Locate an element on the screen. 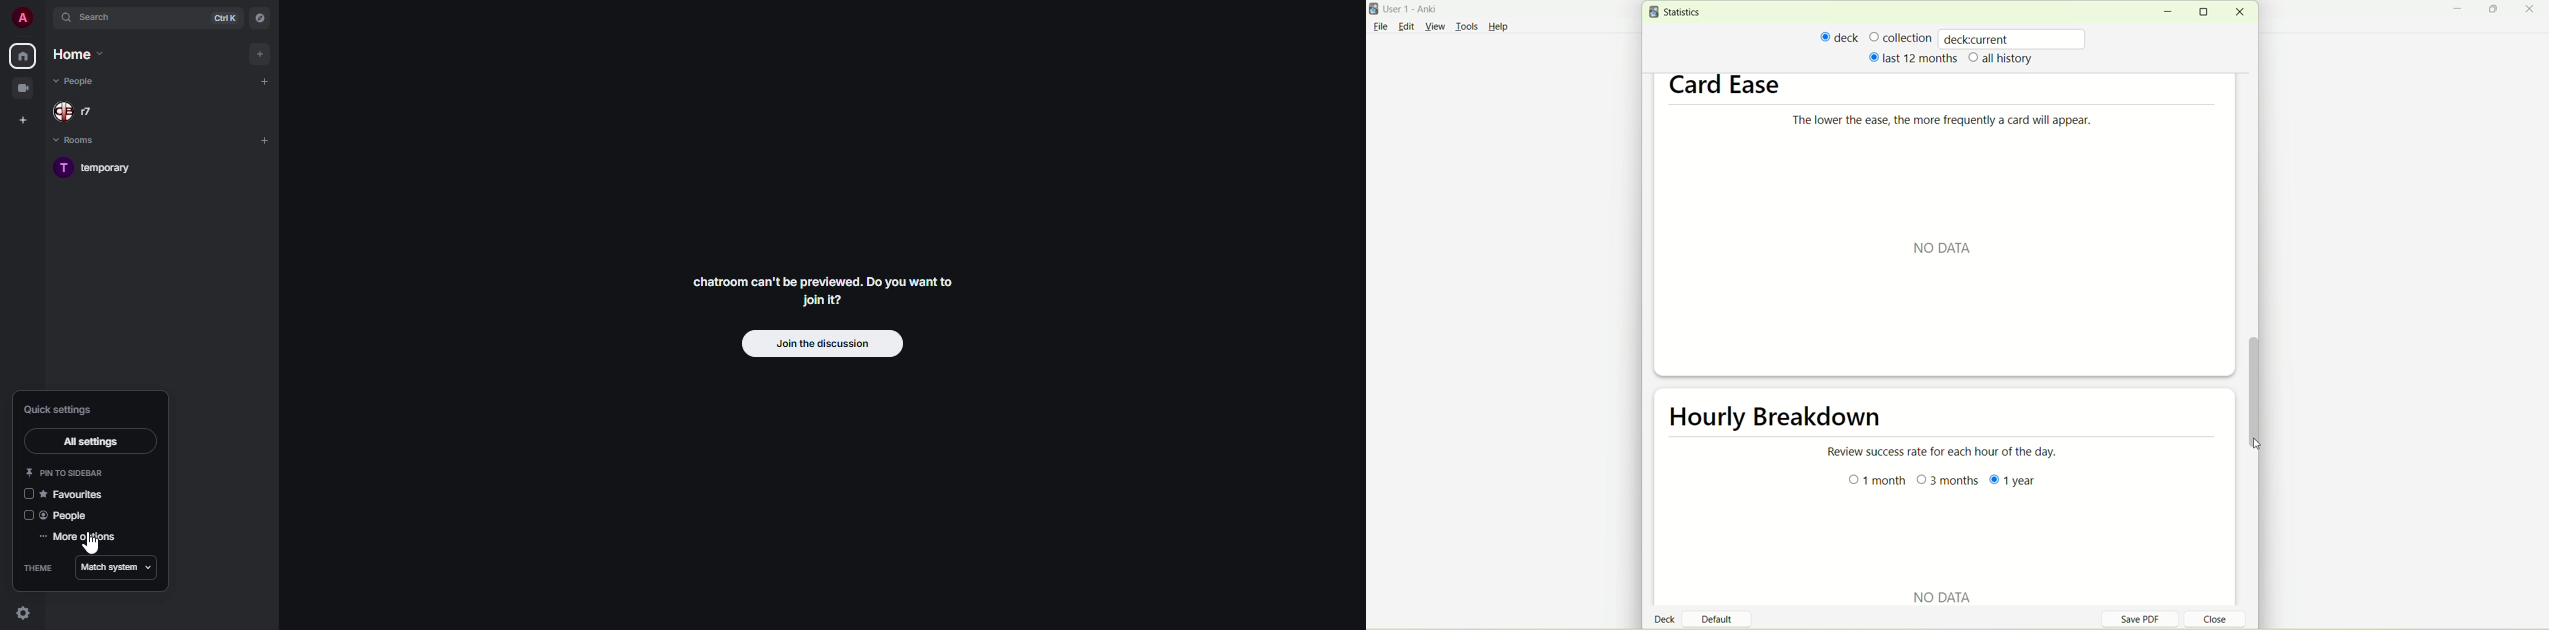  cursor is located at coordinates (91, 544).